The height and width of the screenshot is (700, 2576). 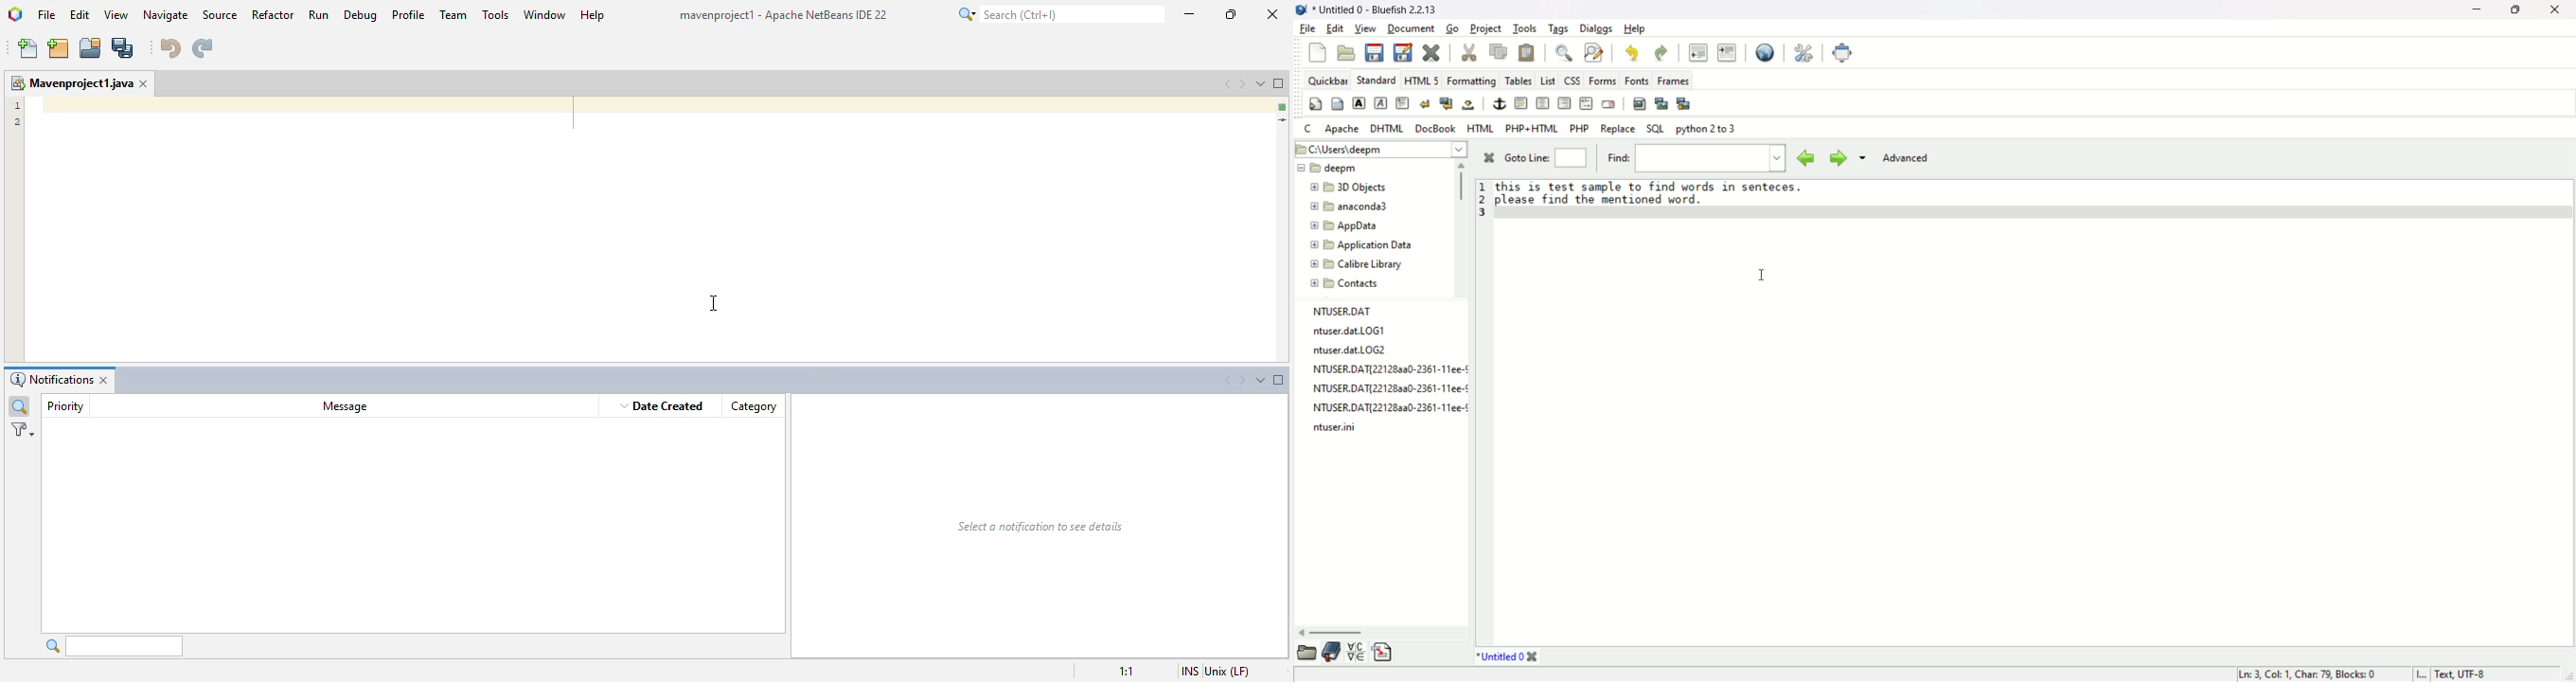 What do you see at coordinates (1480, 126) in the screenshot?
I see `HTML` at bounding box center [1480, 126].